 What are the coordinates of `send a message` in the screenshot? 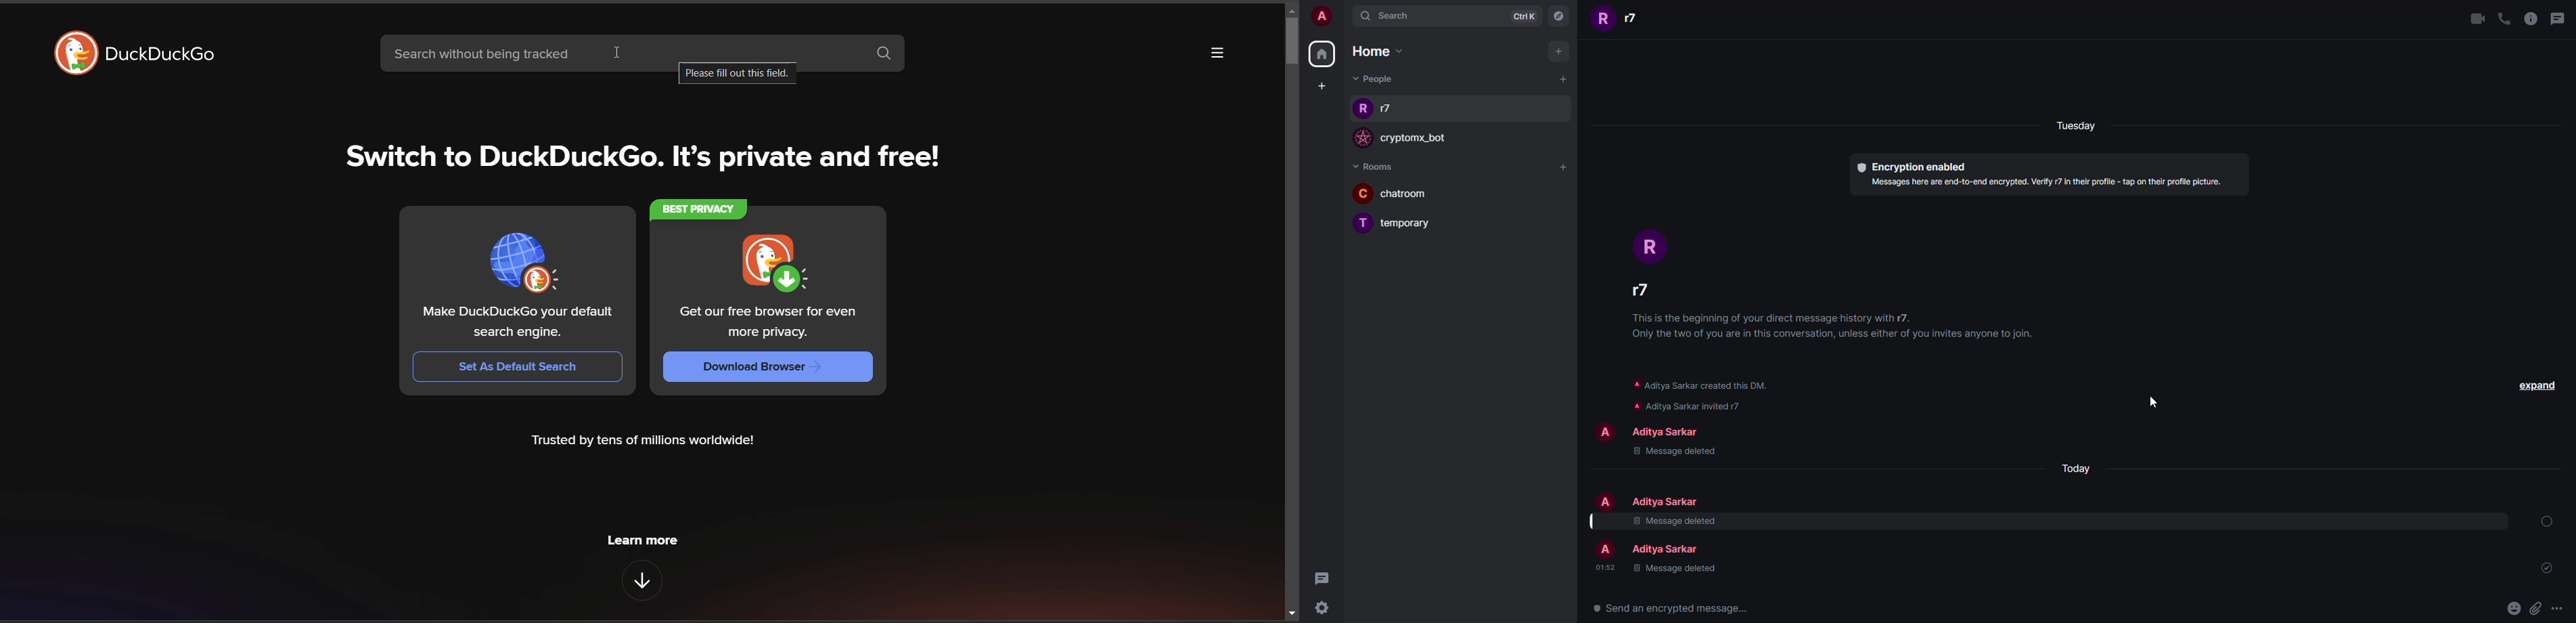 It's located at (1673, 609).